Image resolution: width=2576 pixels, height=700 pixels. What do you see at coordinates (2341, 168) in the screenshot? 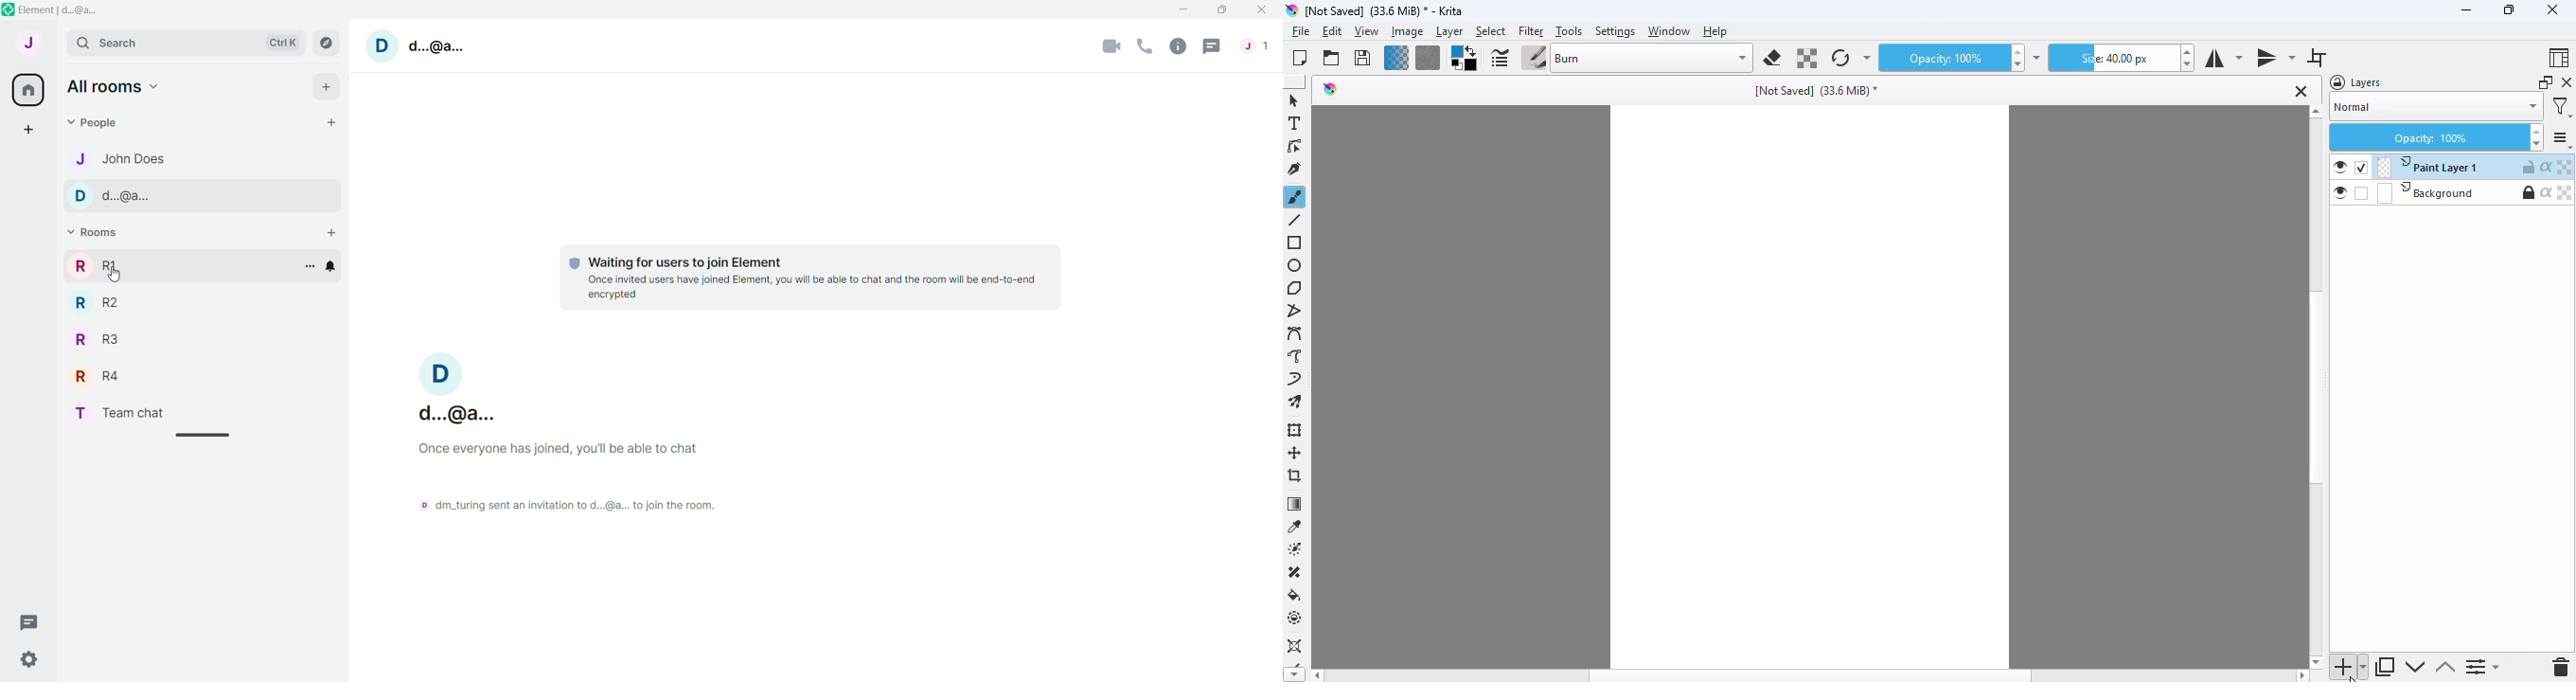
I see `visibility` at bounding box center [2341, 168].